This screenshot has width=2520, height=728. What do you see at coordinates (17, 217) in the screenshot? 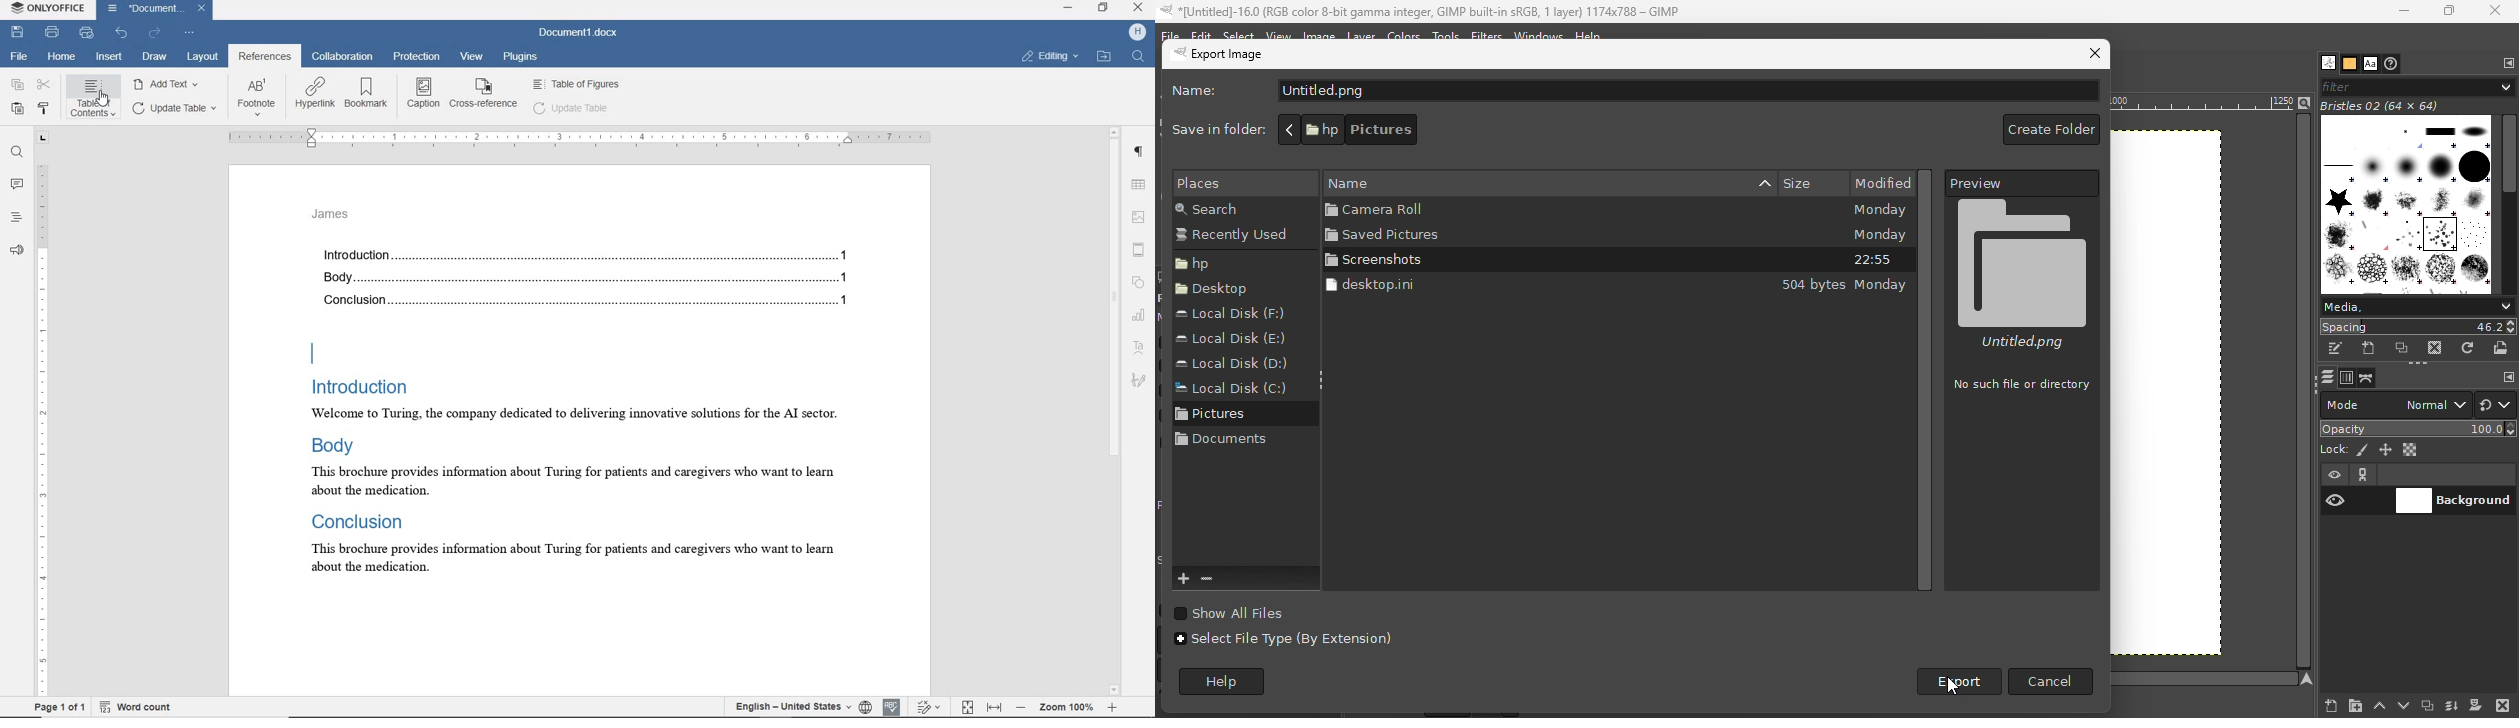
I see `headings` at bounding box center [17, 217].